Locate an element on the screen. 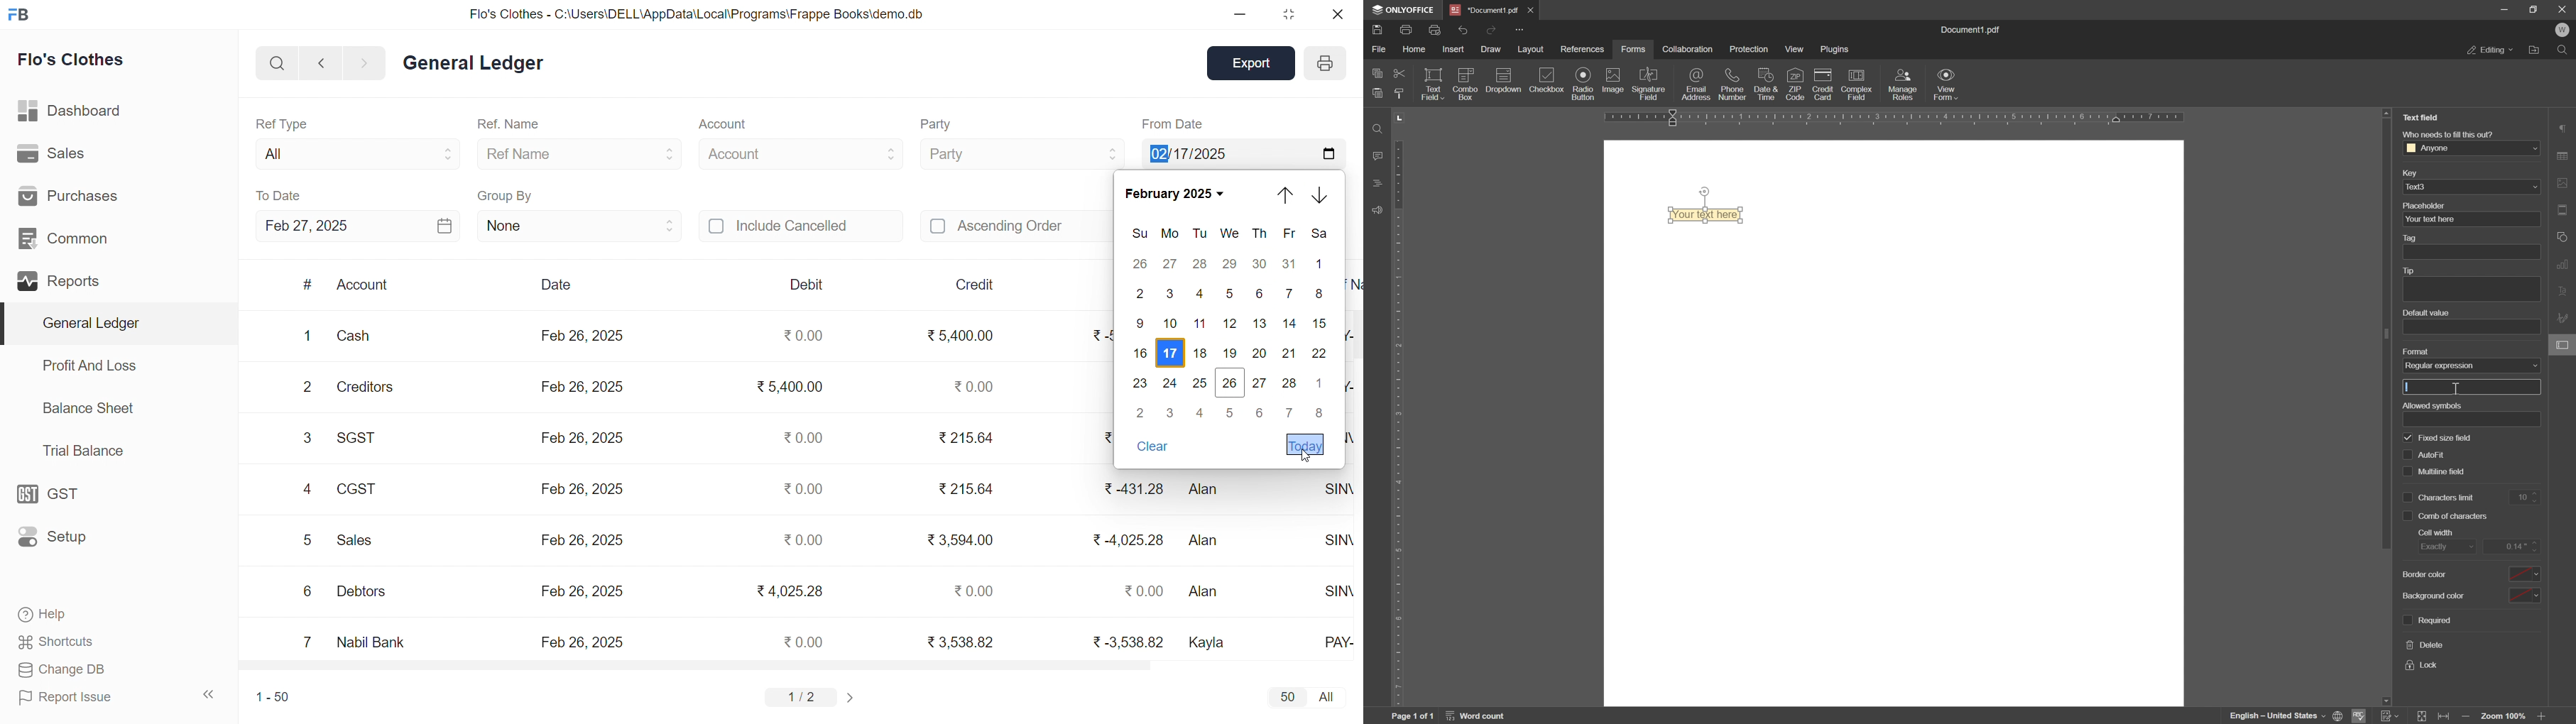  24 is located at coordinates (1173, 384).